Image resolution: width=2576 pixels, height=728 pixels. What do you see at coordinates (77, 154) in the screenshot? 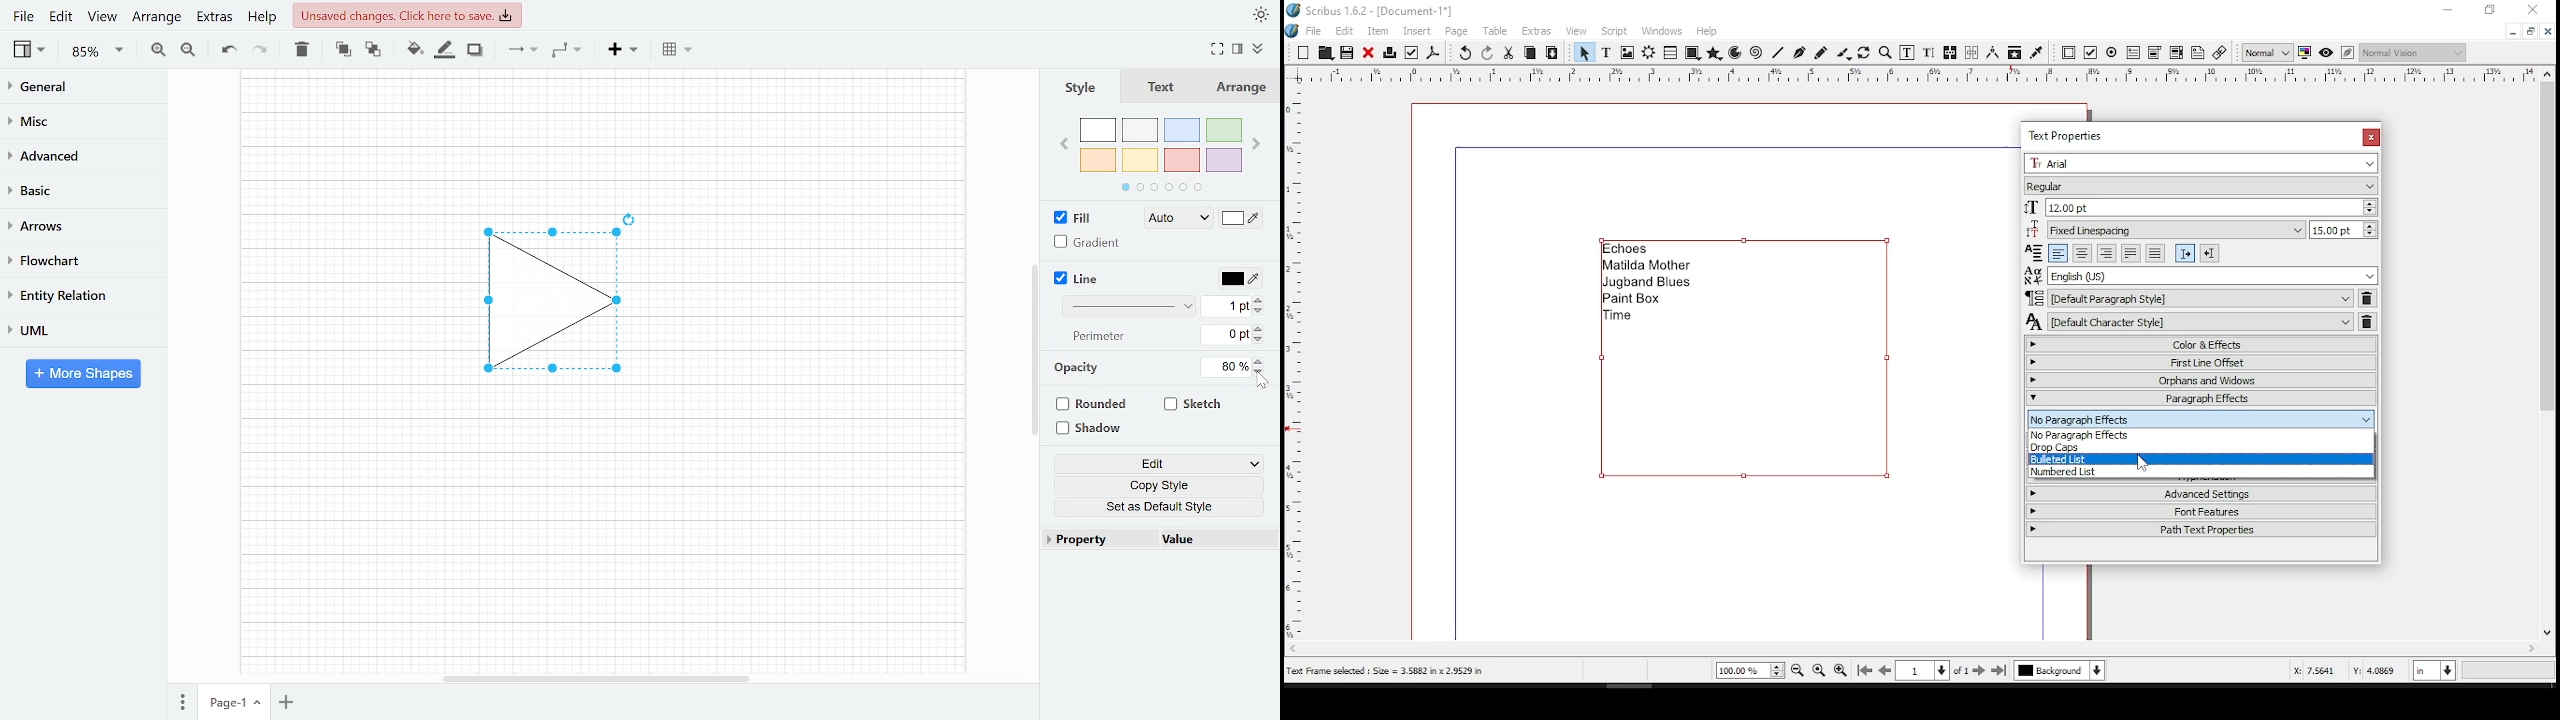
I see `Advanced` at bounding box center [77, 154].